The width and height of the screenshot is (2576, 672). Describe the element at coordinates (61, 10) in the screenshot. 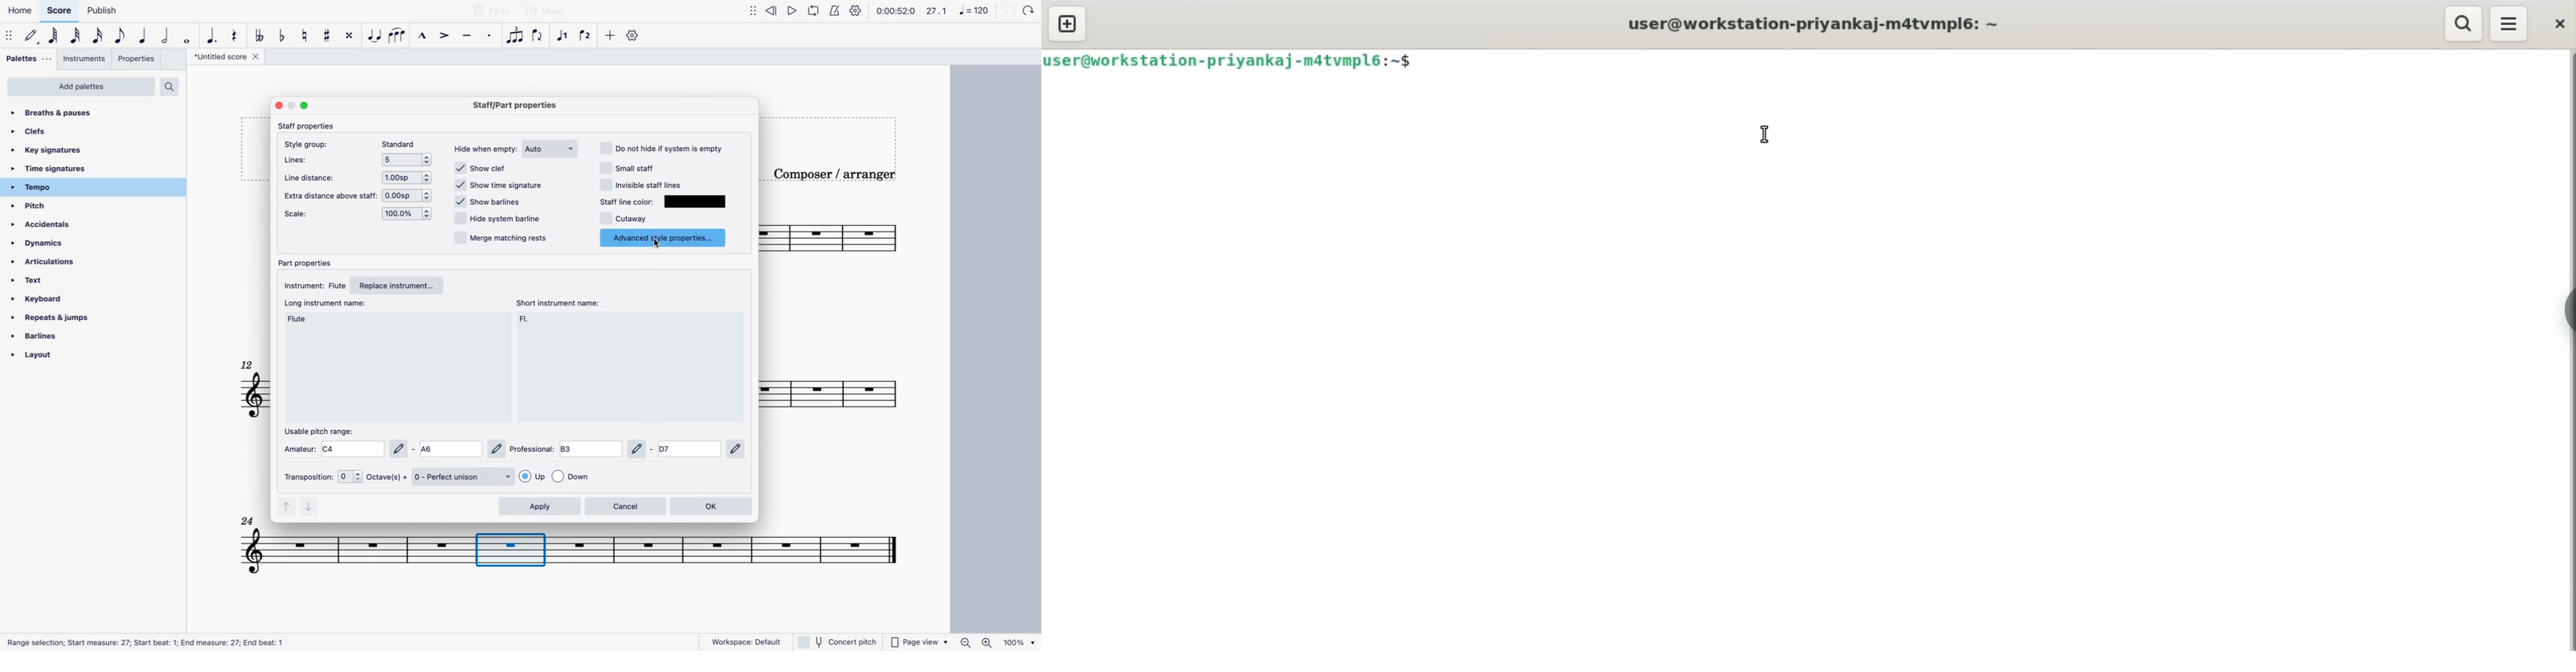

I see `score` at that location.